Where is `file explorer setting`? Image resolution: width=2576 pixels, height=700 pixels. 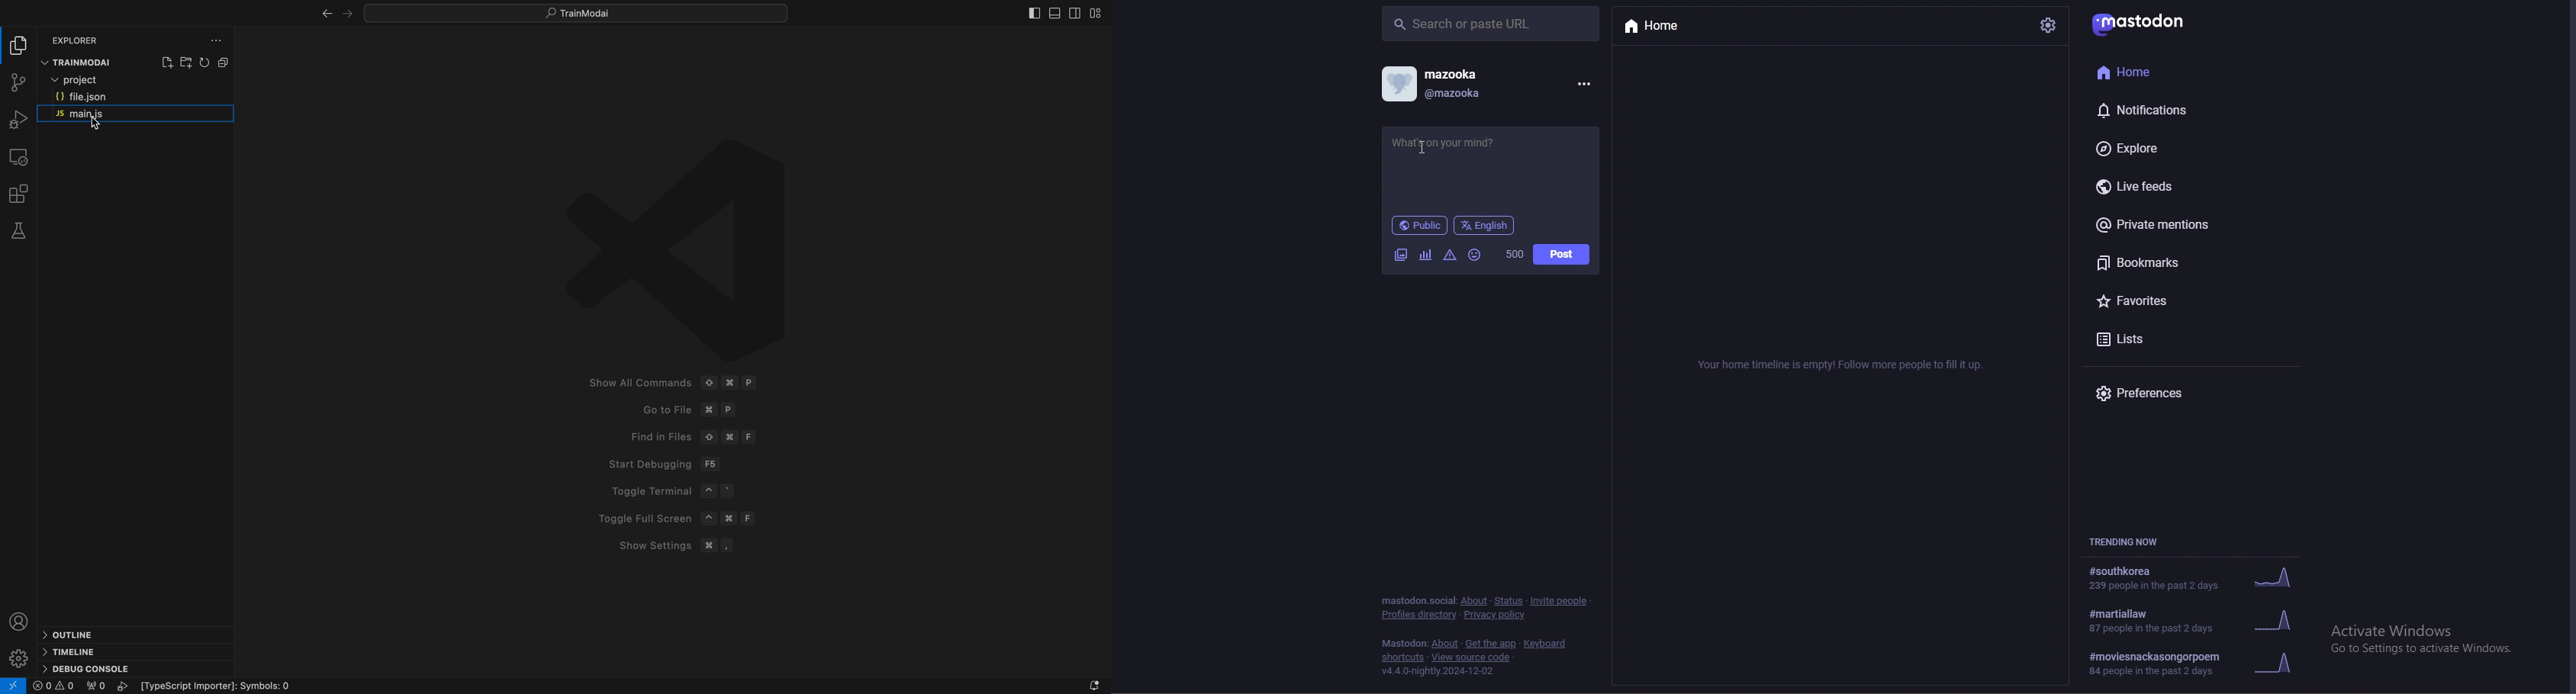 file explorer setting is located at coordinates (213, 40).